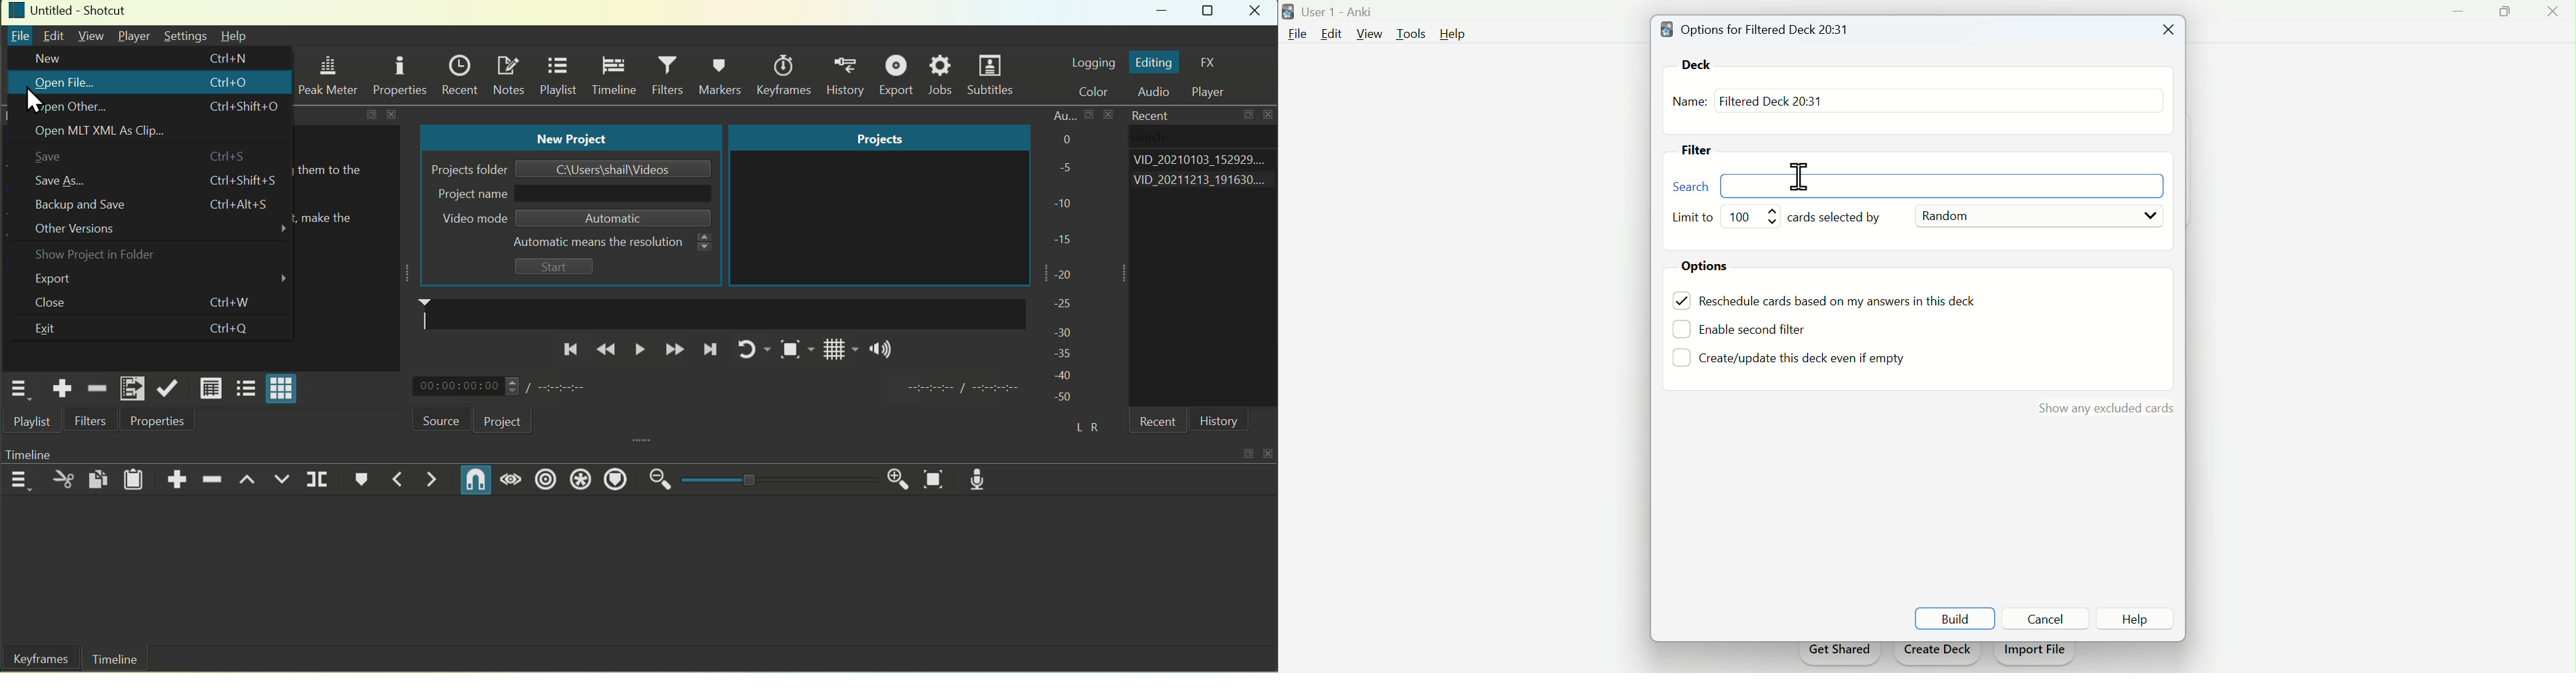 The image size is (2576, 700). What do you see at coordinates (100, 477) in the screenshot?
I see `Copy` at bounding box center [100, 477].